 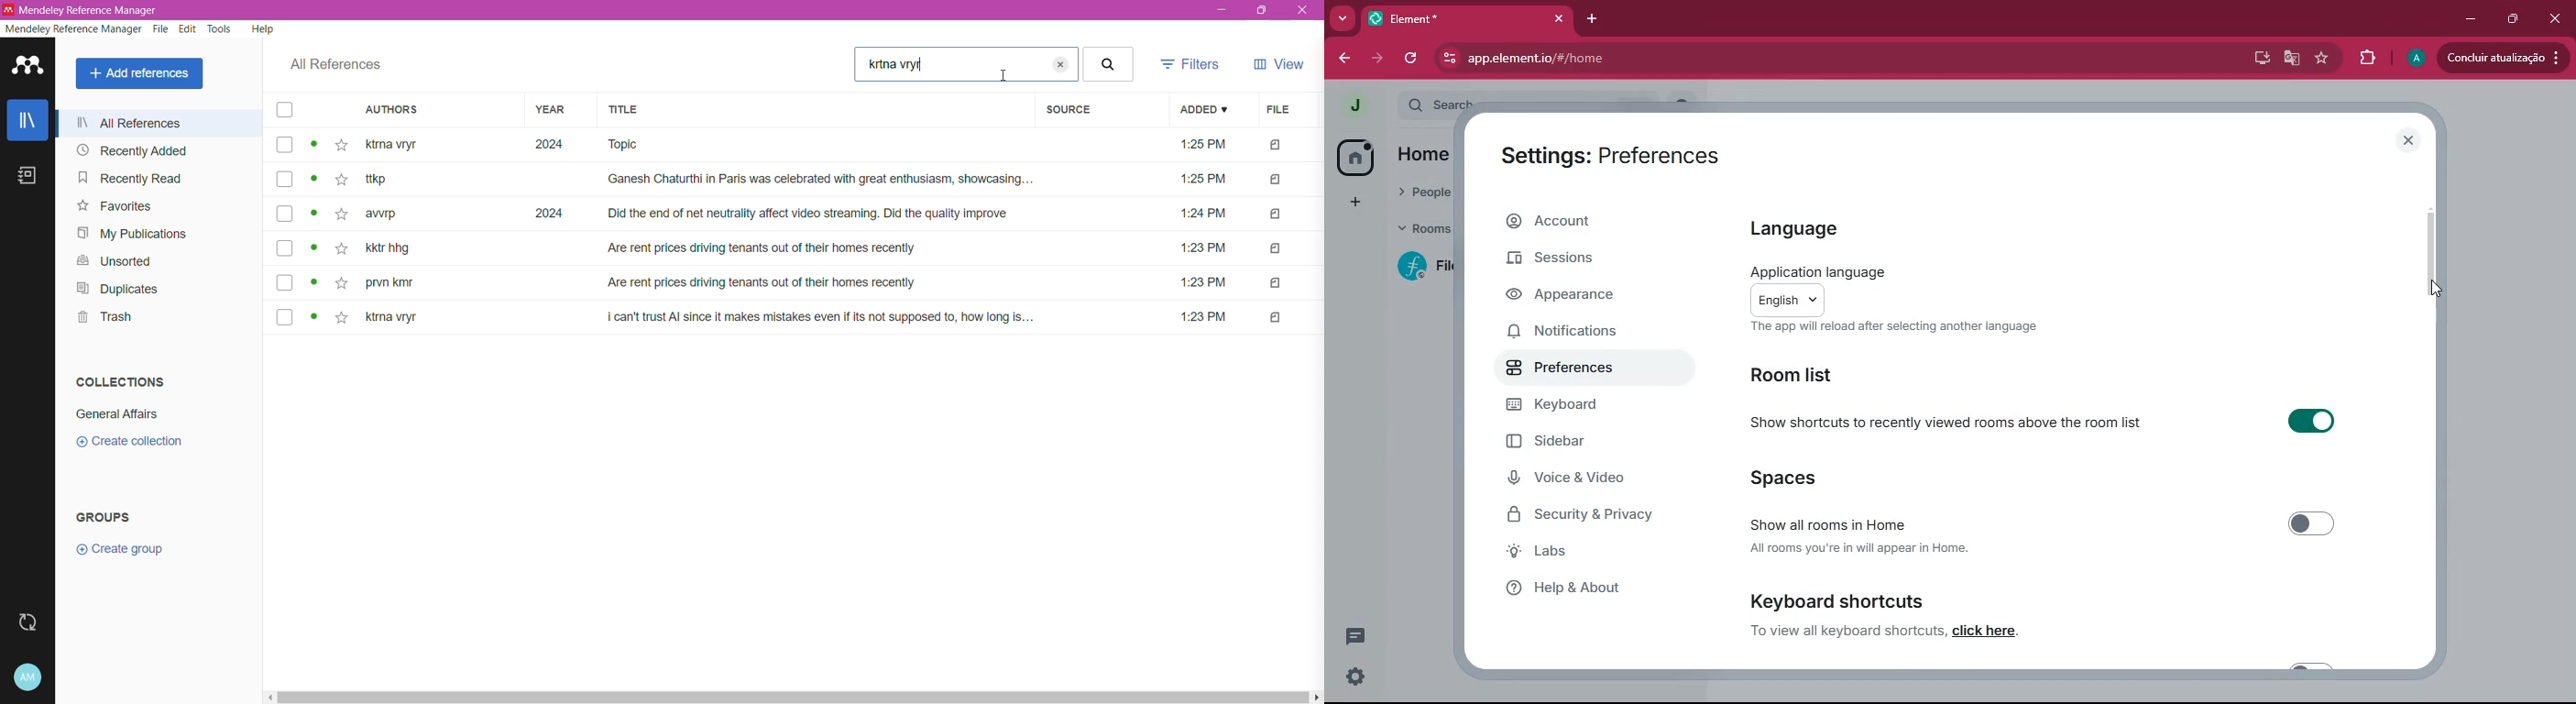 What do you see at coordinates (282, 146) in the screenshot?
I see `select file` at bounding box center [282, 146].